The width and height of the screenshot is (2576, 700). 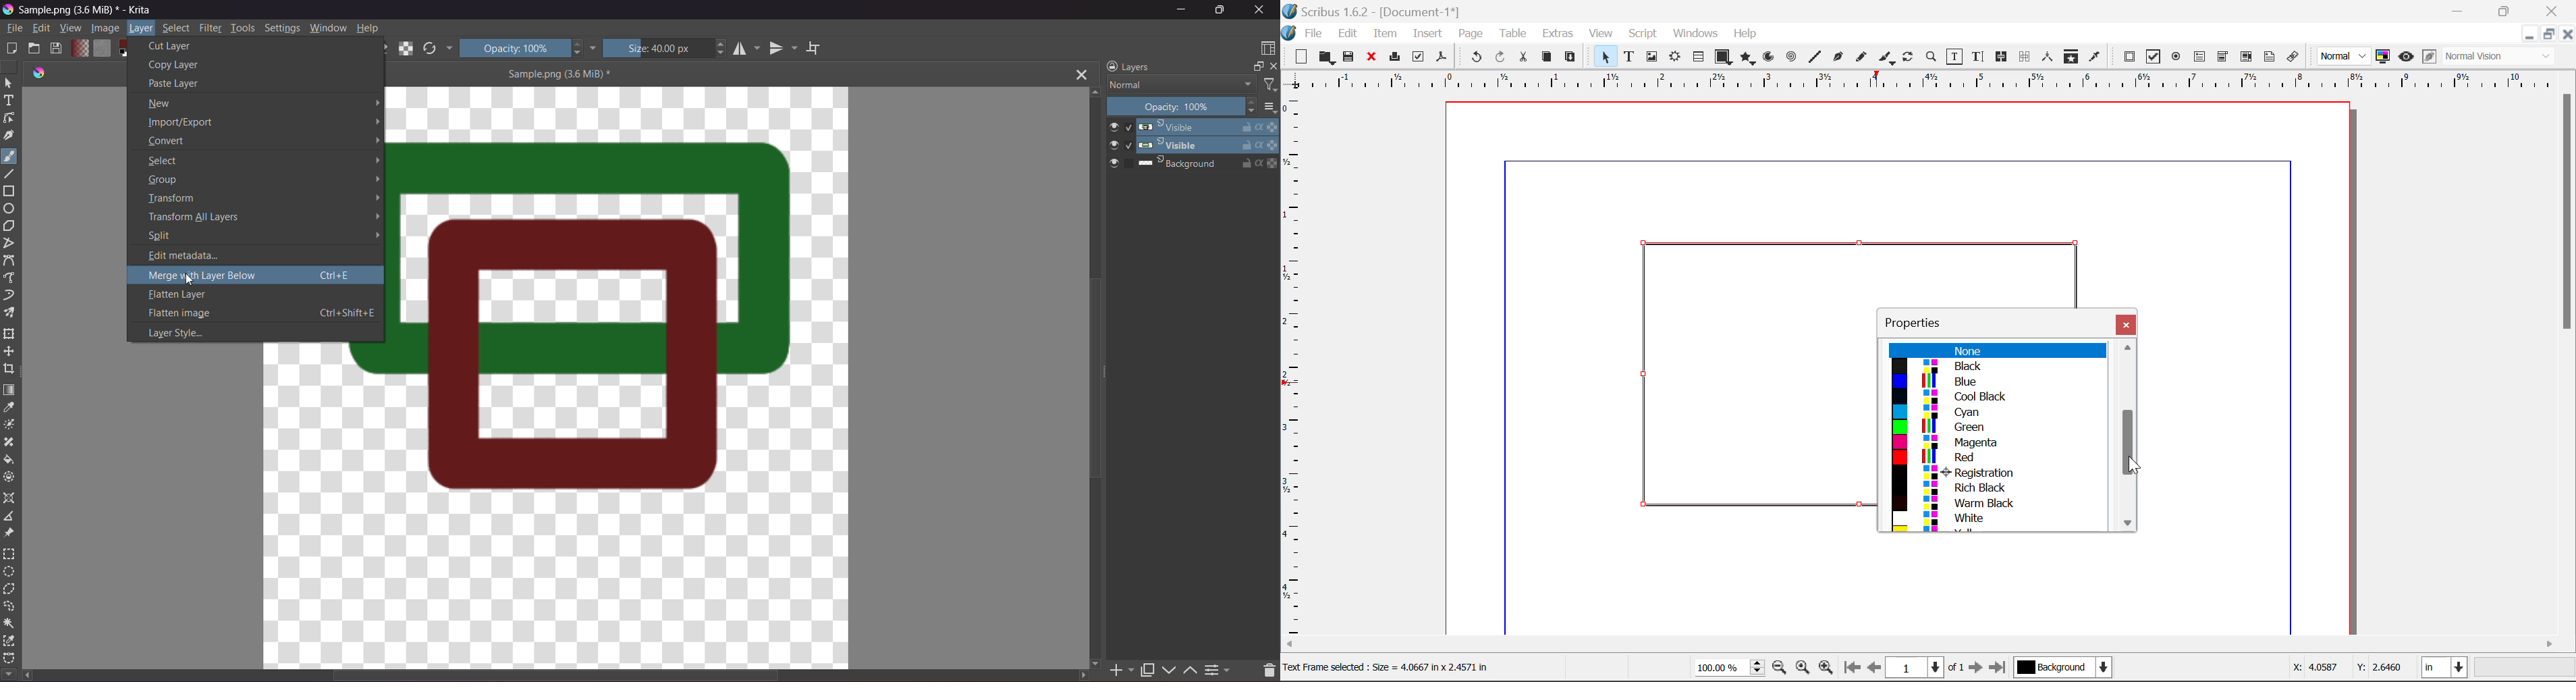 I want to click on Scroll Bar, so click(x=1929, y=645).